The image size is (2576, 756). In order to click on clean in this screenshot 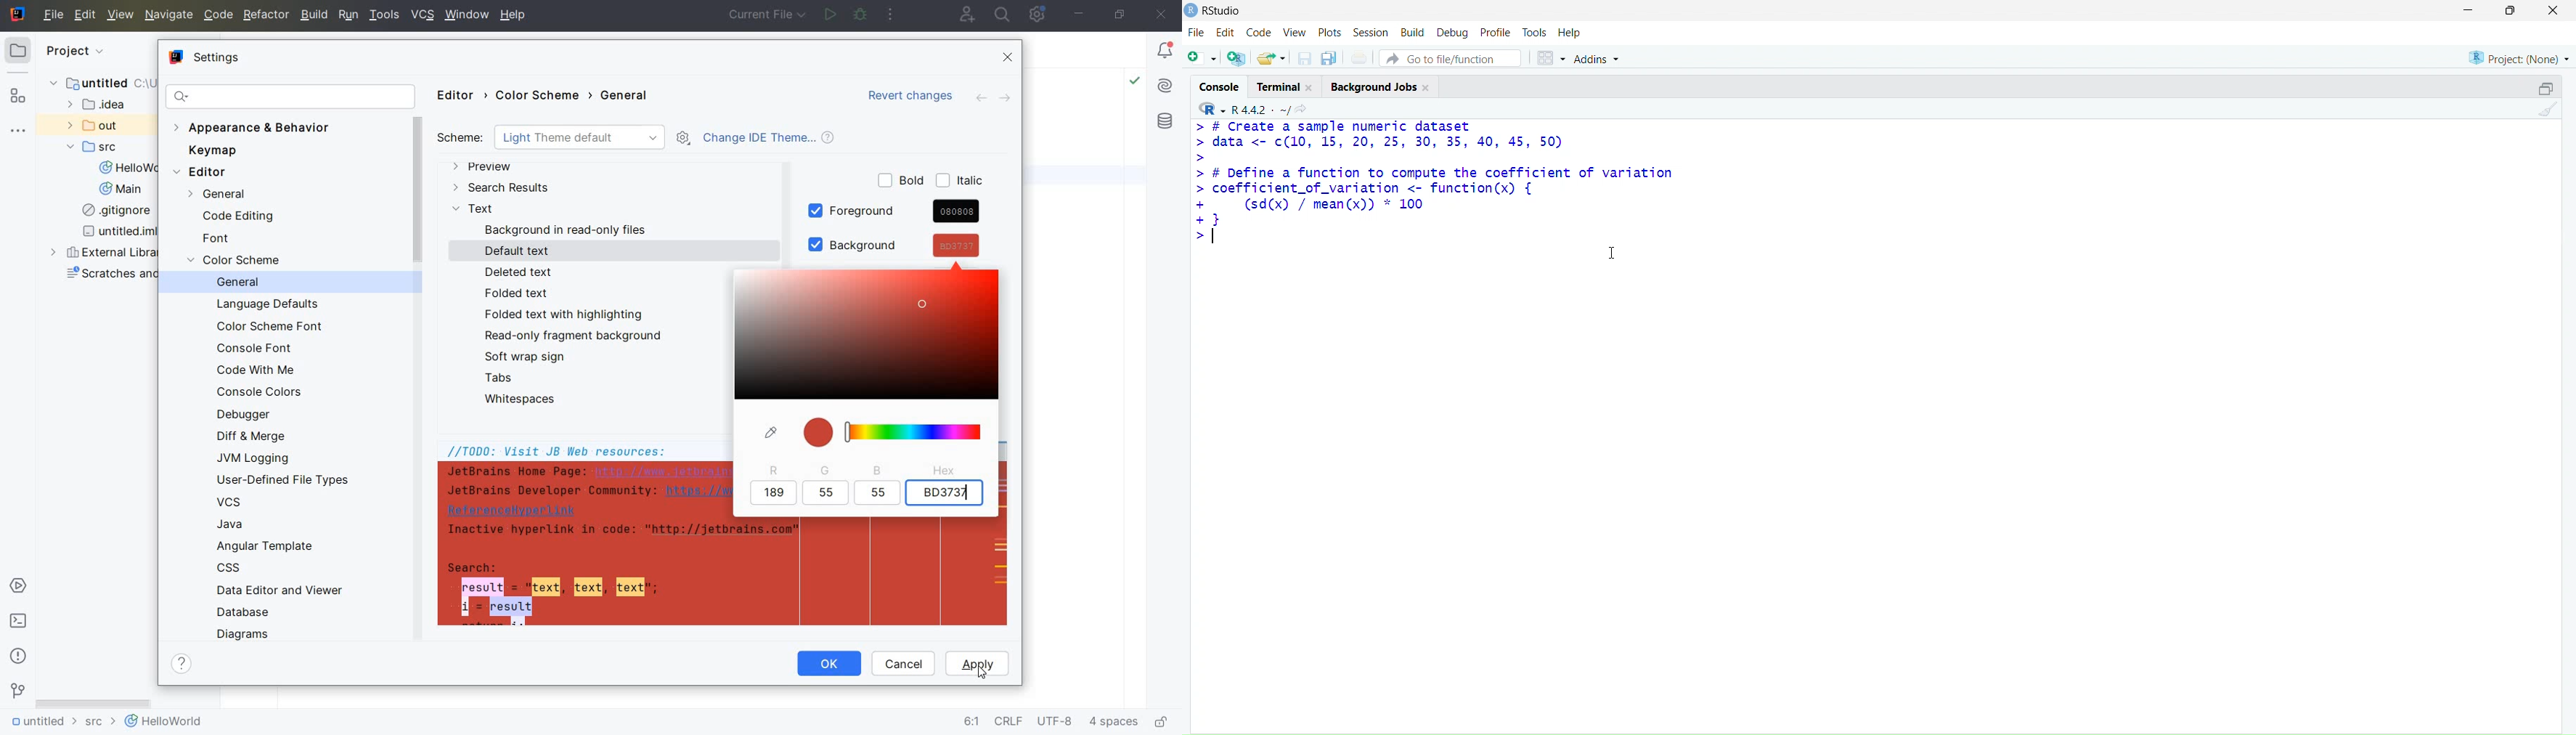, I will do `click(2549, 109)`.